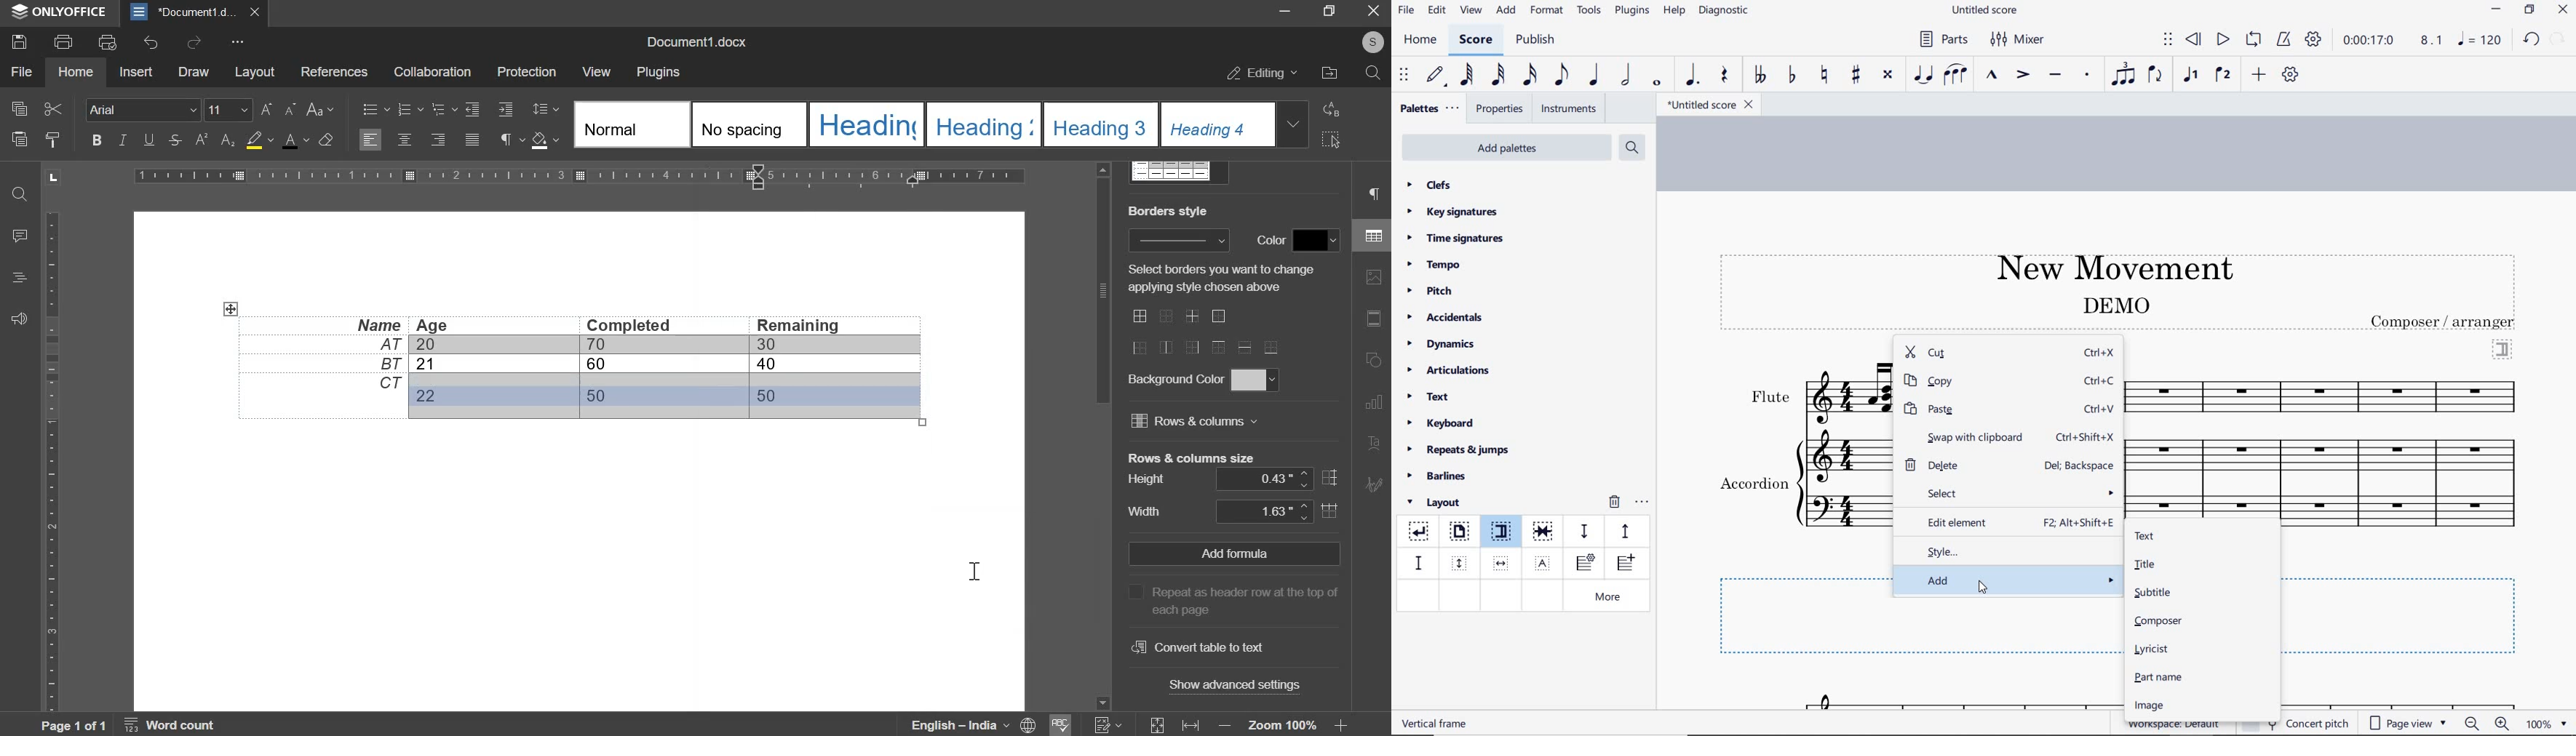 The image size is (2576, 756). I want to click on insert text frame, so click(1544, 562).